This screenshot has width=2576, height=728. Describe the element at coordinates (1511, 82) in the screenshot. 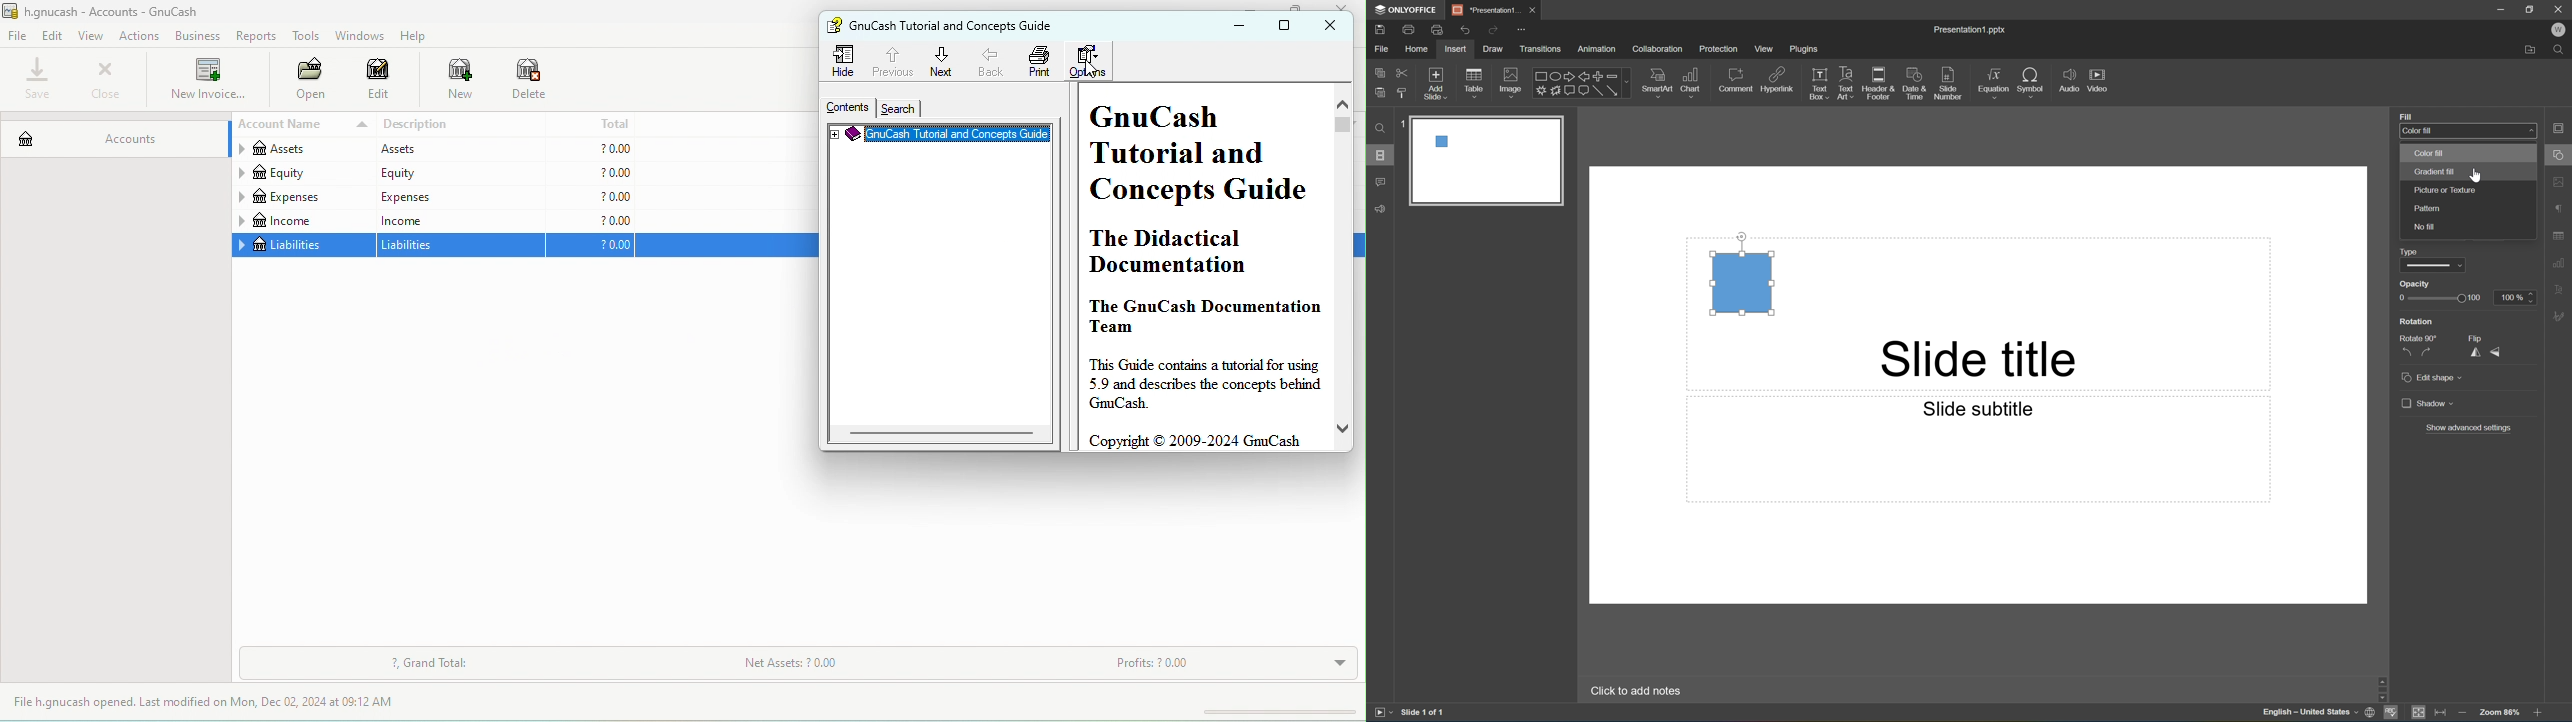

I see `Image` at that location.